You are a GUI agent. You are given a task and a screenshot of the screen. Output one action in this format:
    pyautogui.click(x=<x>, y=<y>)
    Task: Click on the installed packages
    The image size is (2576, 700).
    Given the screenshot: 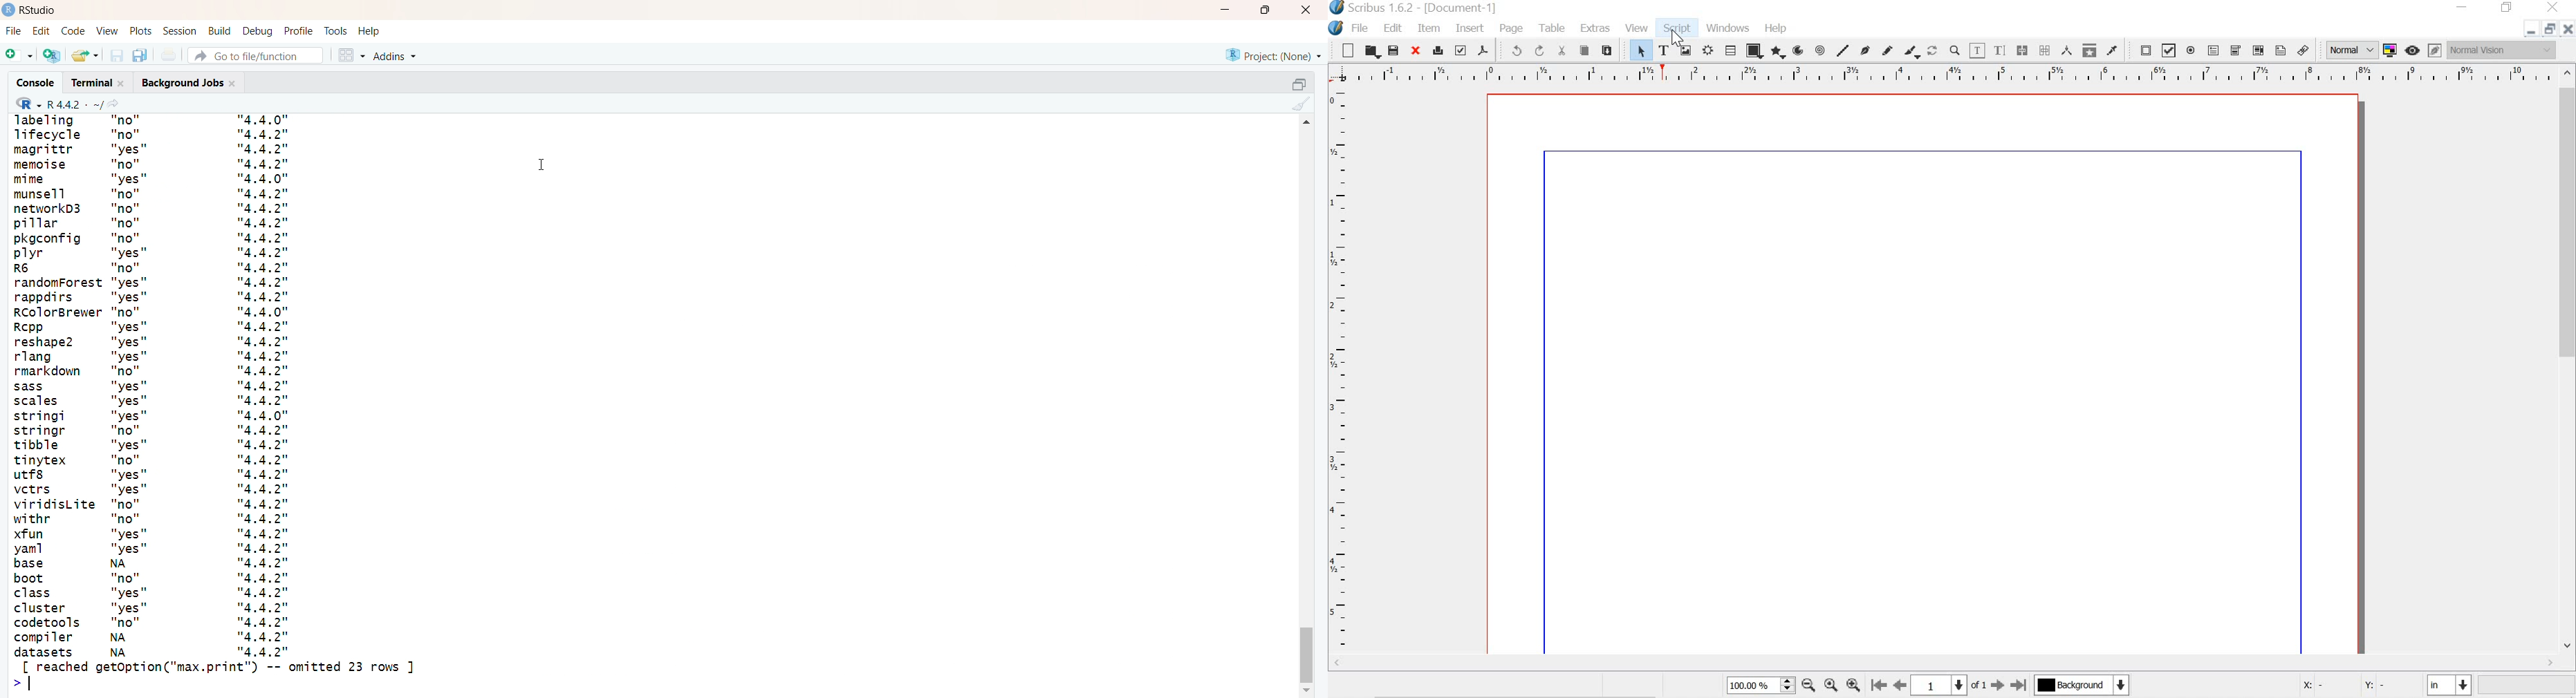 What is the action you would take?
    pyautogui.click(x=216, y=406)
    